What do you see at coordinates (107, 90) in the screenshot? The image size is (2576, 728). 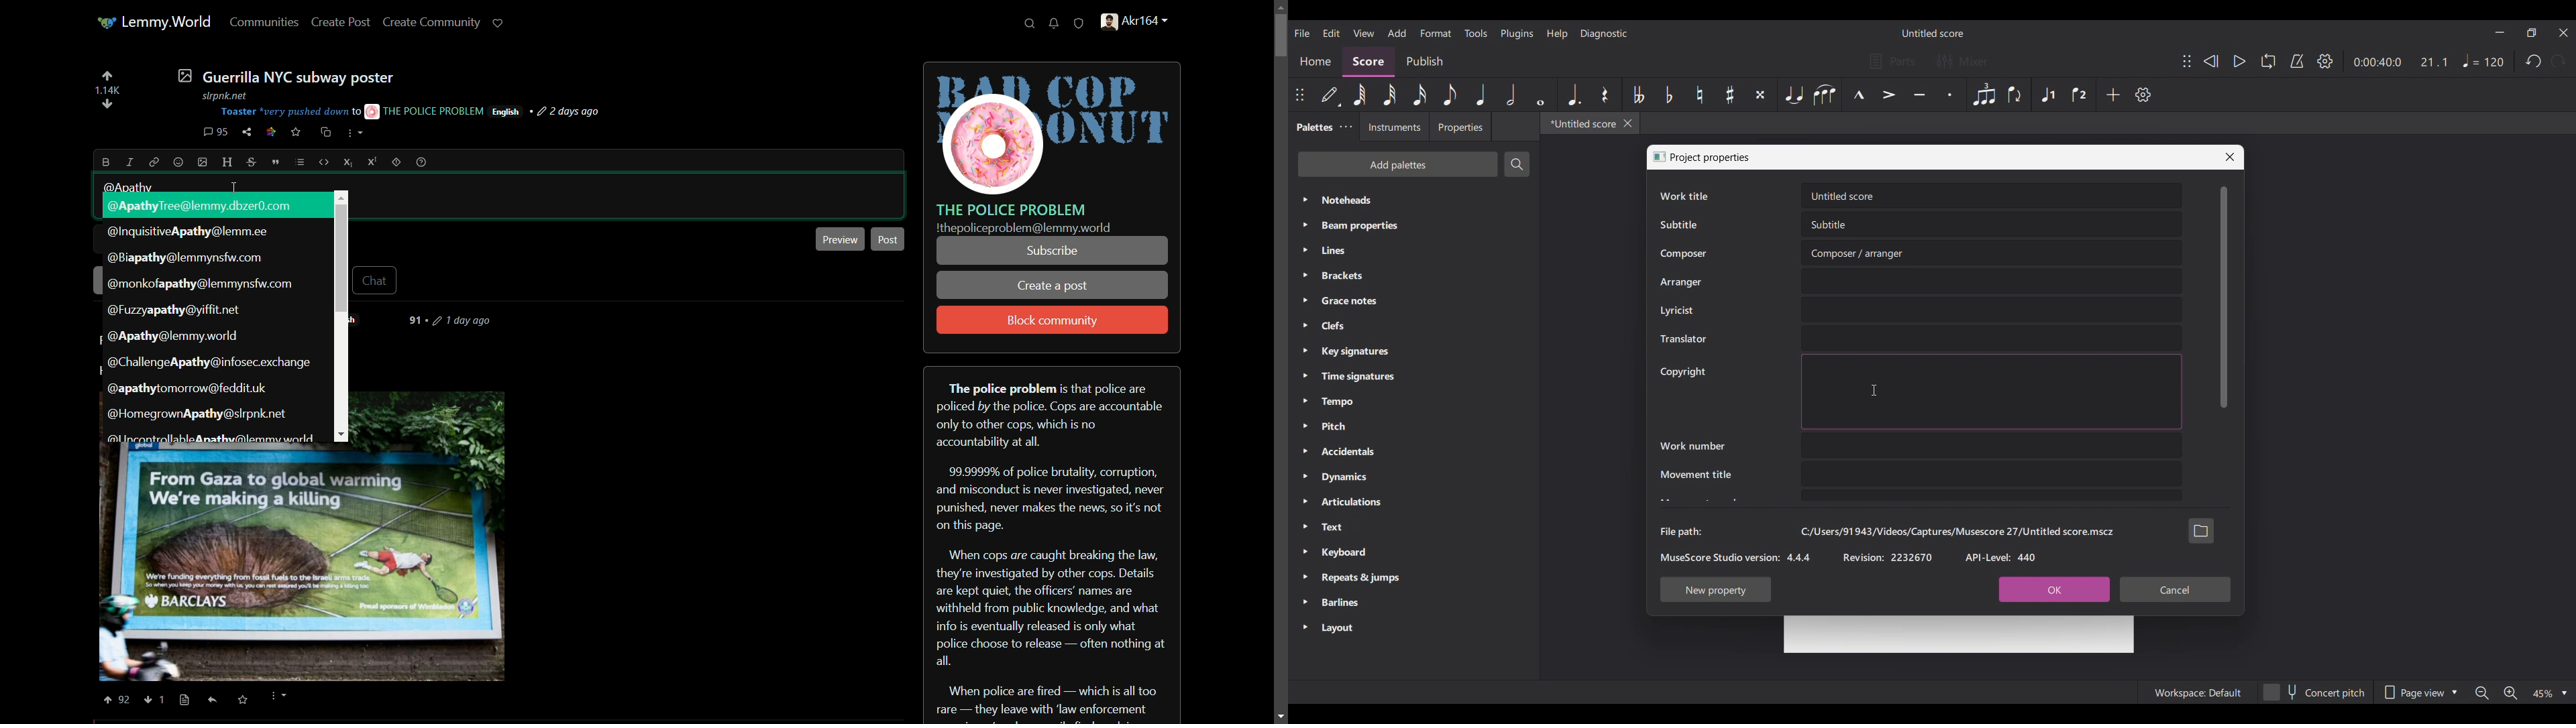 I see `number of votes` at bounding box center [107, 90].